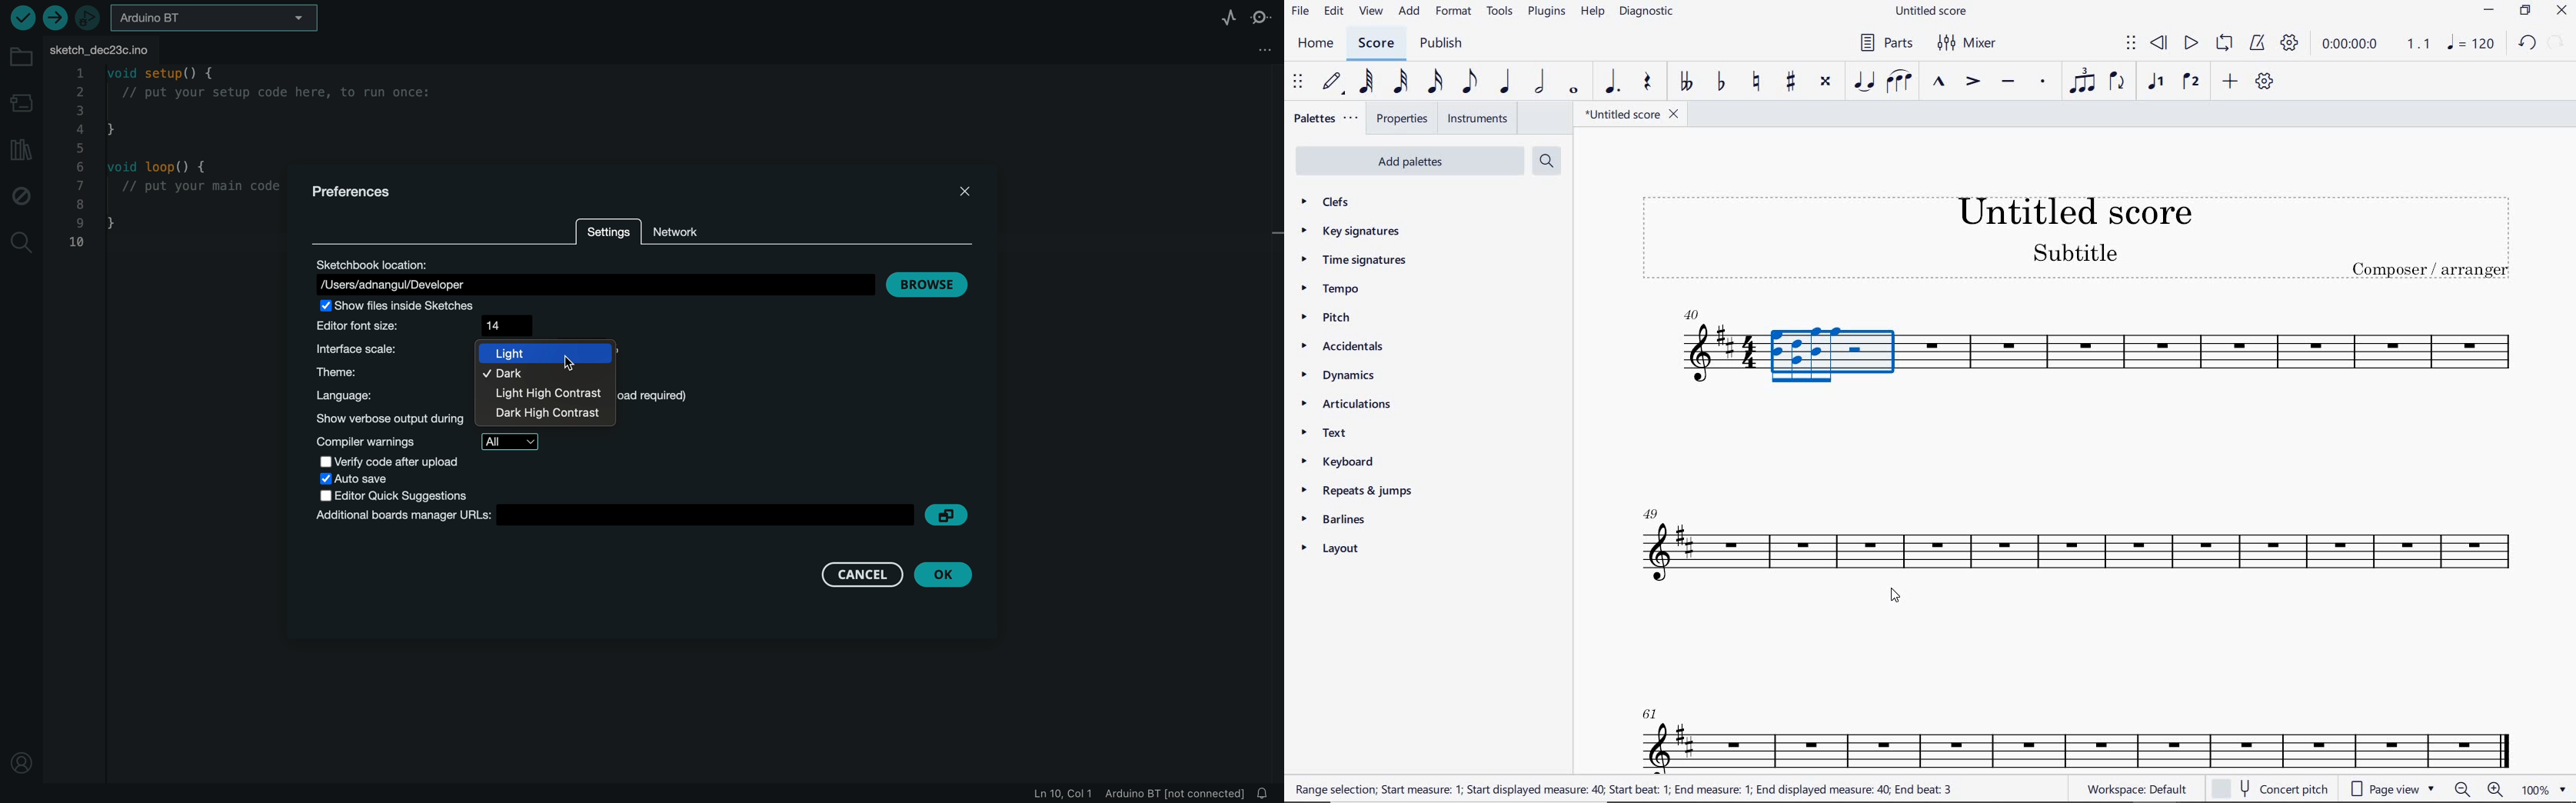 Image resolution: width=2576 pixels, height=812 pixels. What do you see at coordinates (1456, 12) in the screenshot?
I see `FORMAT` at bounding box center [1456, 12].